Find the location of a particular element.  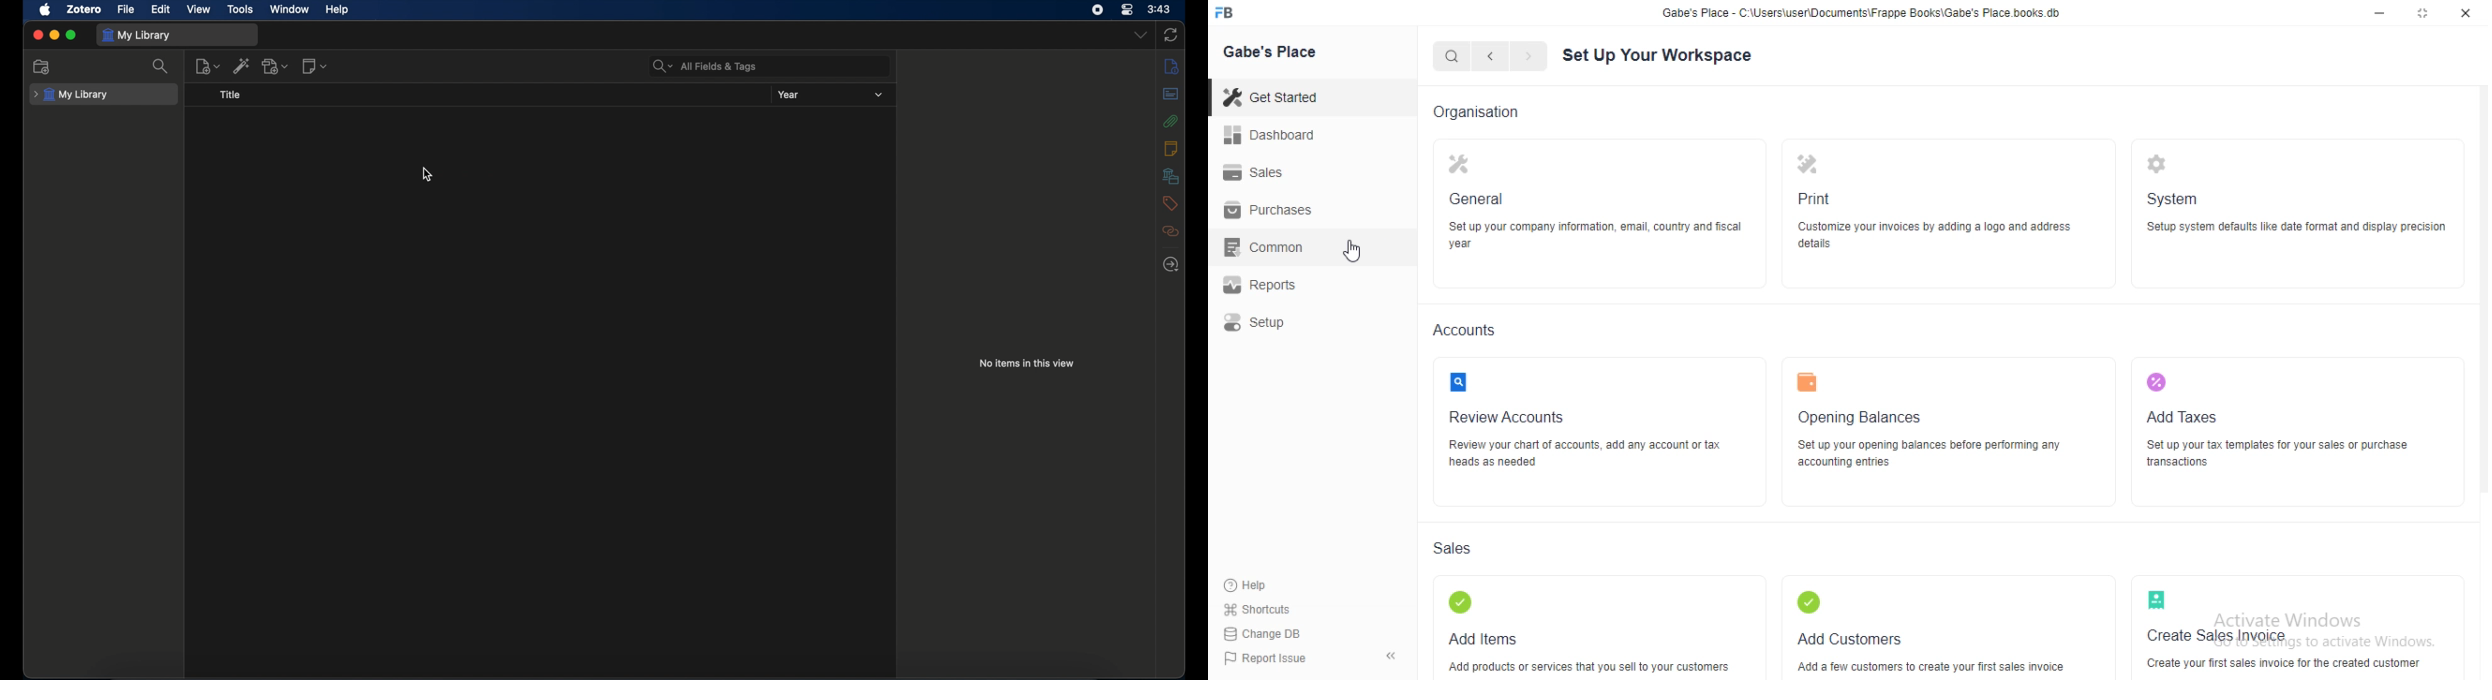

Dashboard is located at coordinates (1273, 135).